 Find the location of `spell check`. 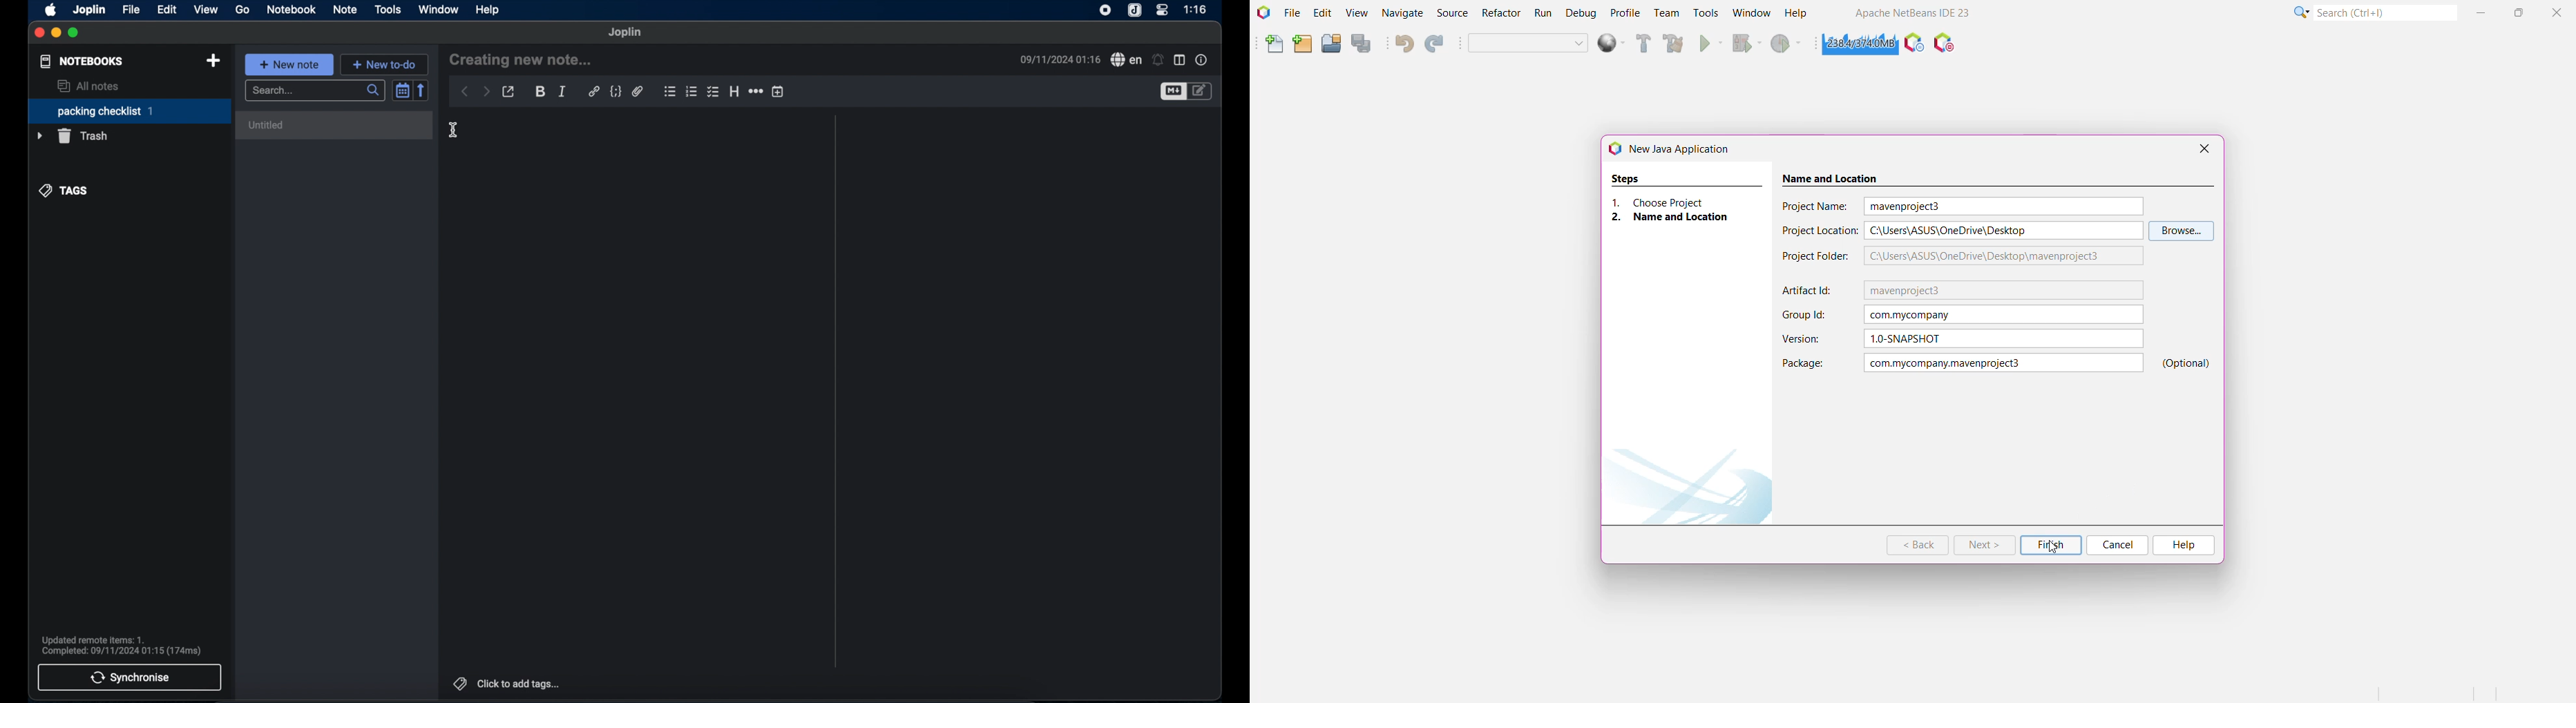

spell check is located at coordinates (1126, 60).